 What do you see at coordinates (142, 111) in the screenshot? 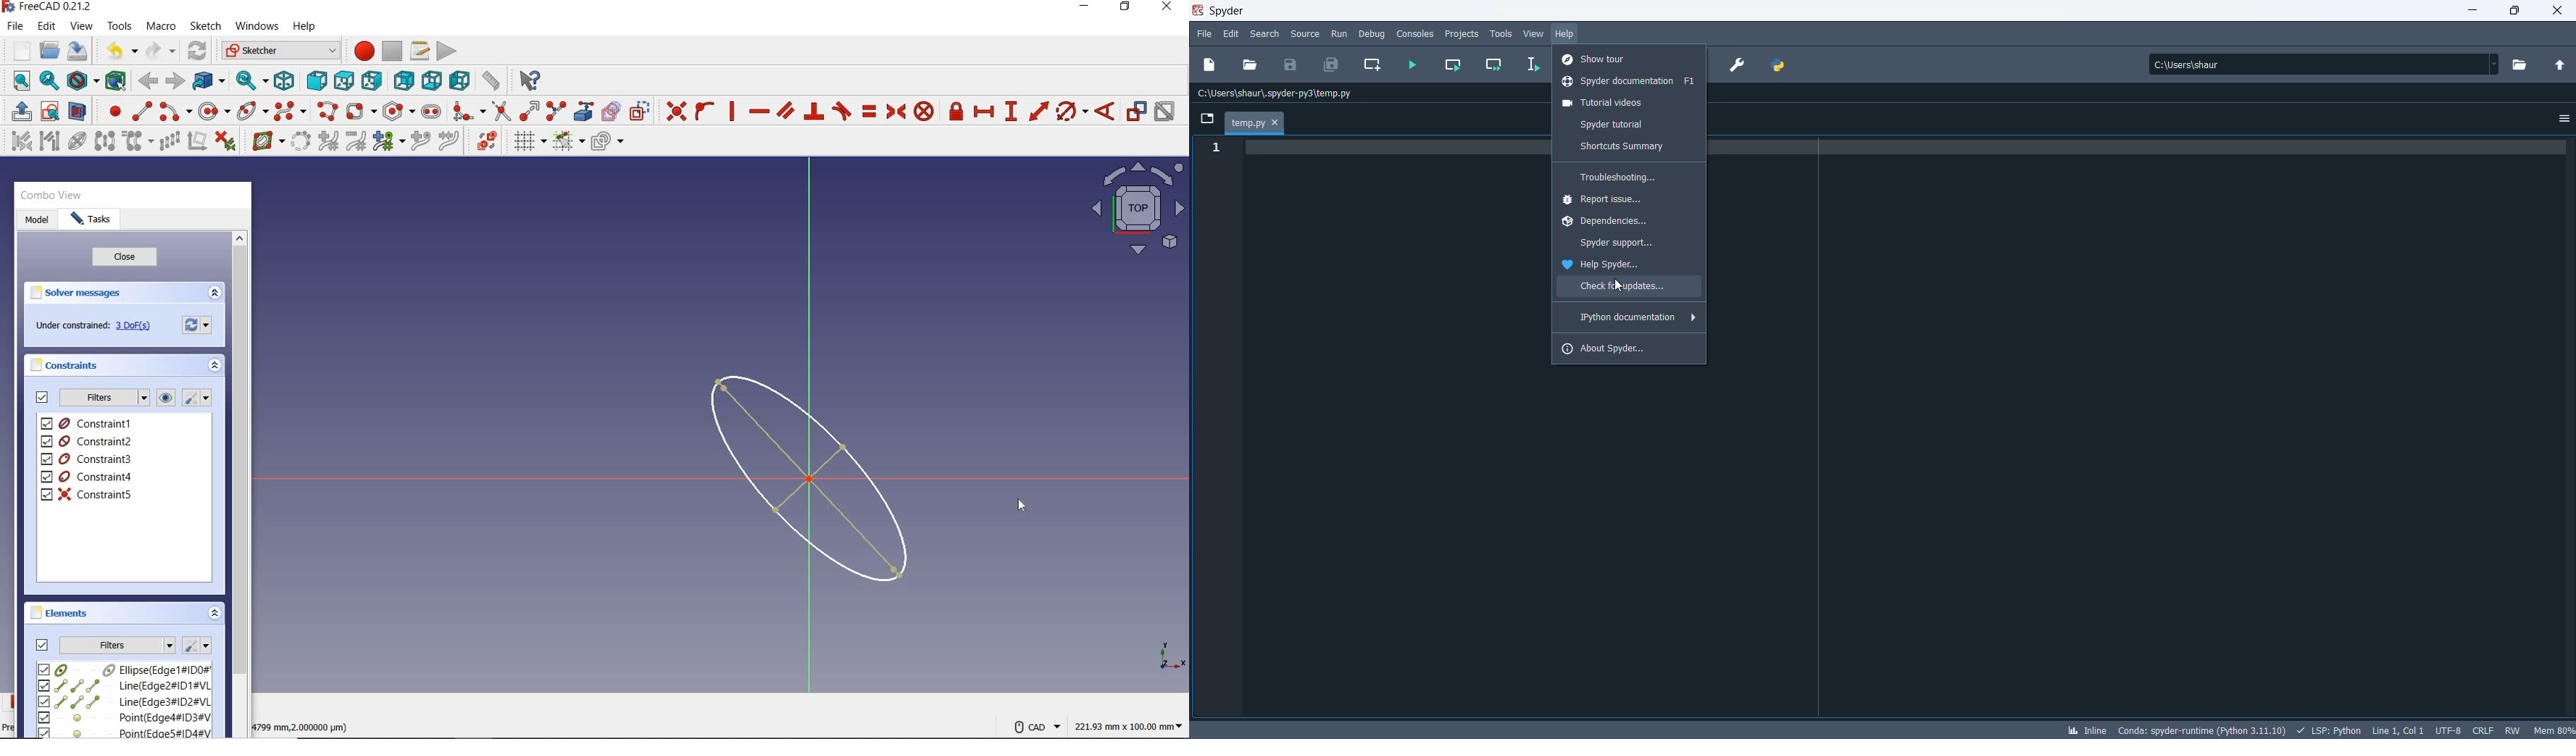
I see `create line` at bounding box center [142, 111].